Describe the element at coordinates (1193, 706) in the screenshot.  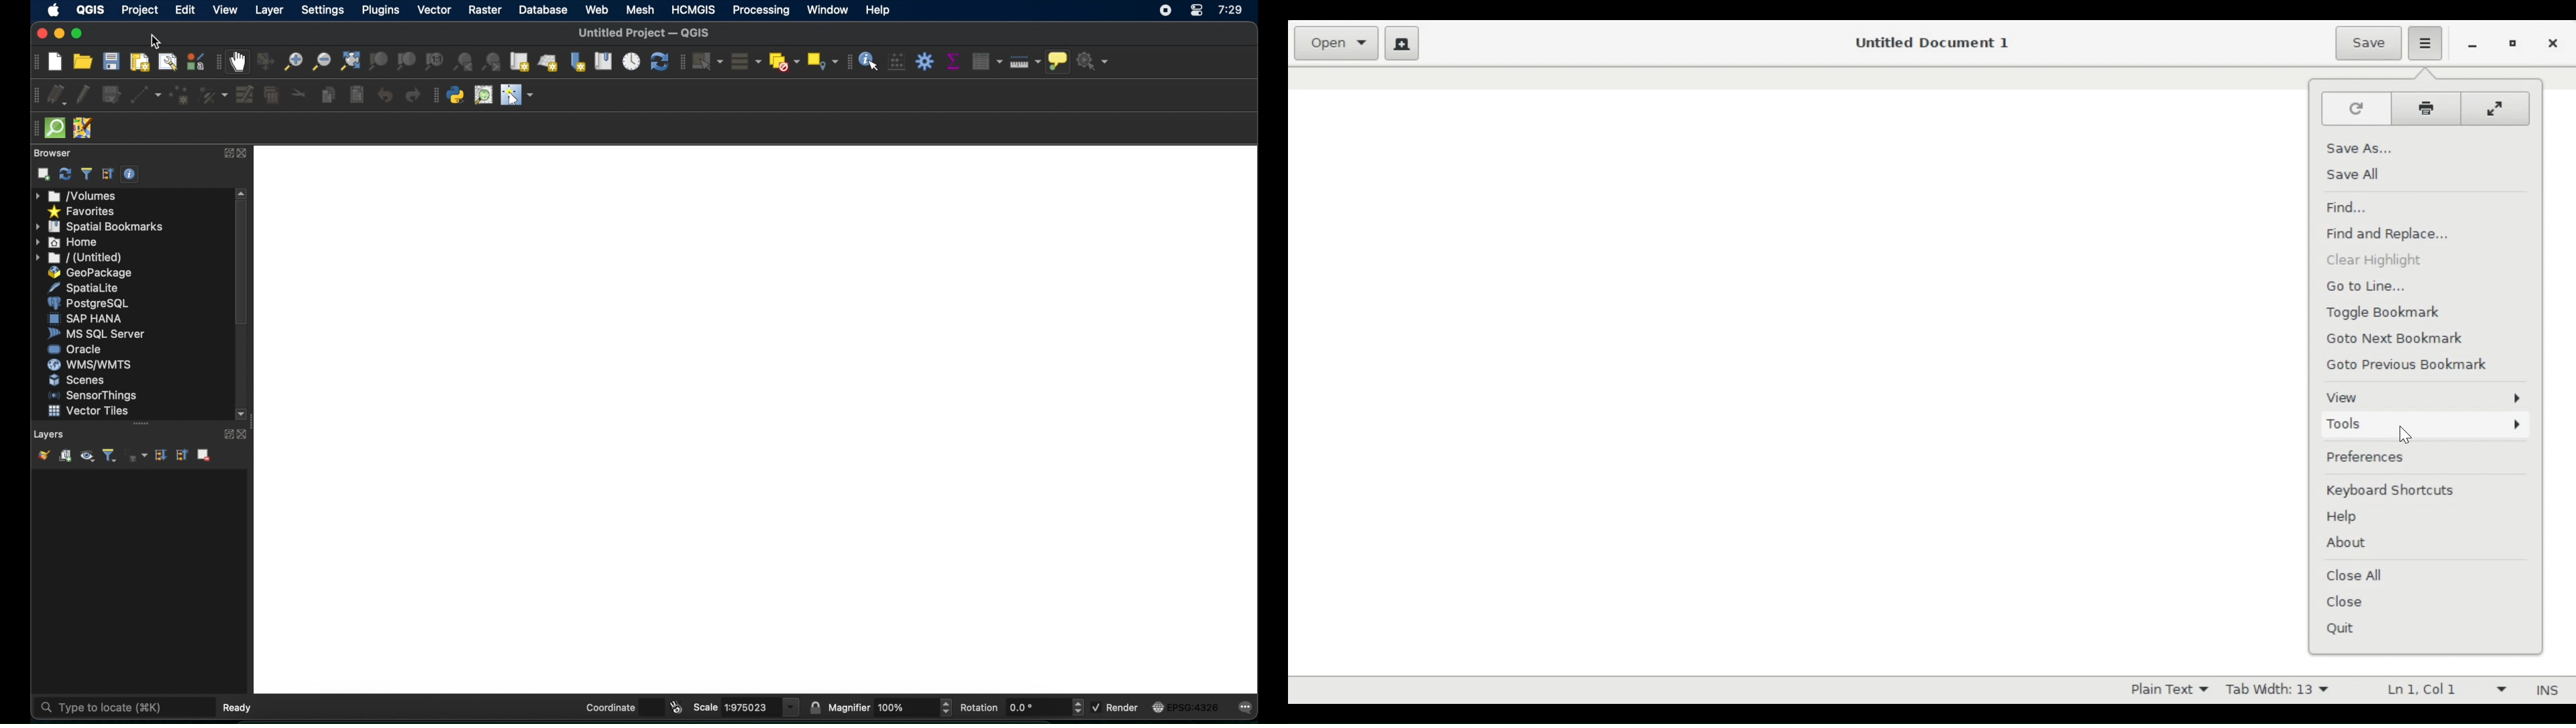
I see `EPSG:4326` at that location.